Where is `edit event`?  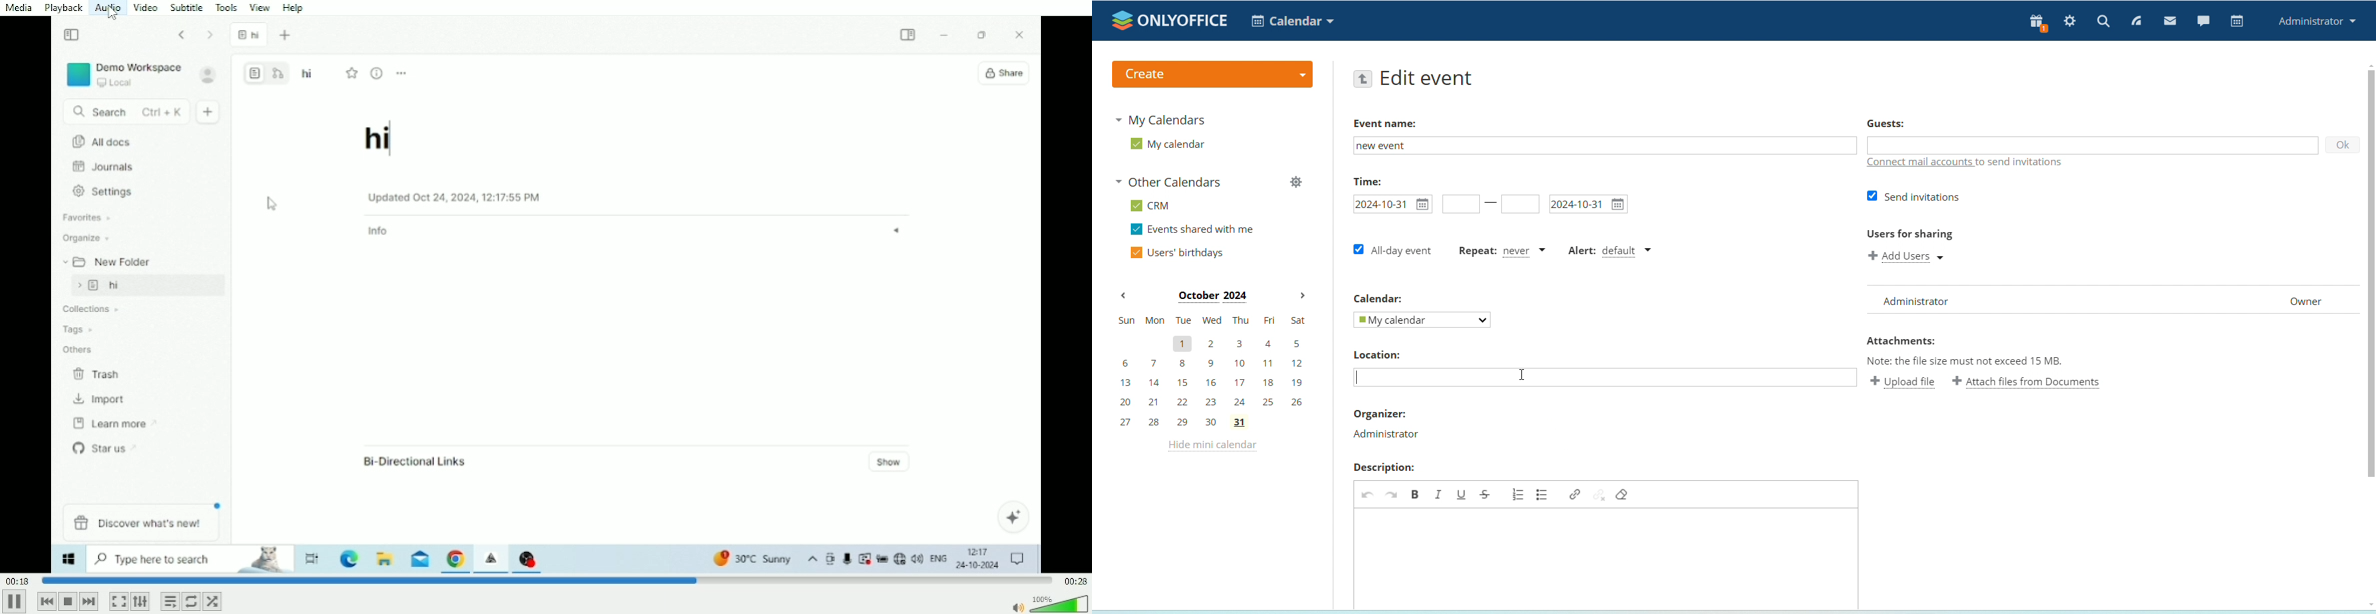 edit event is located at coordinates (1428, 80).